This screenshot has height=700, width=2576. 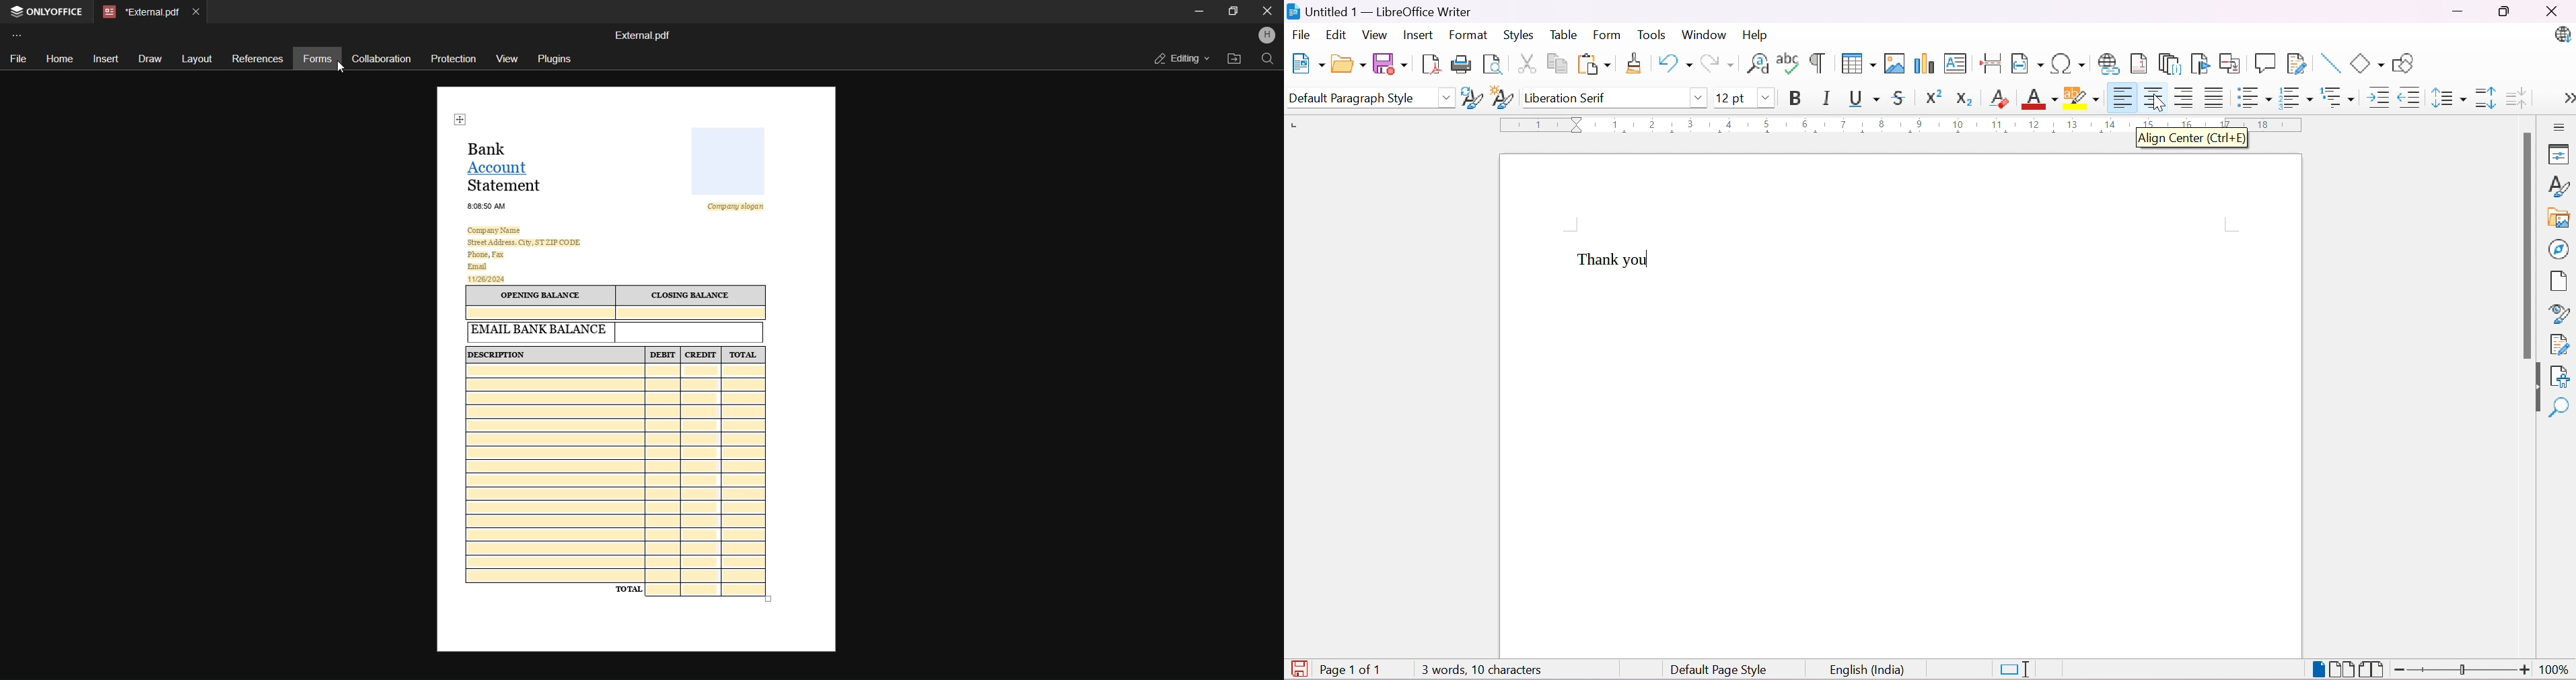 I want to click on Copy, so click(x=1555, y=62).